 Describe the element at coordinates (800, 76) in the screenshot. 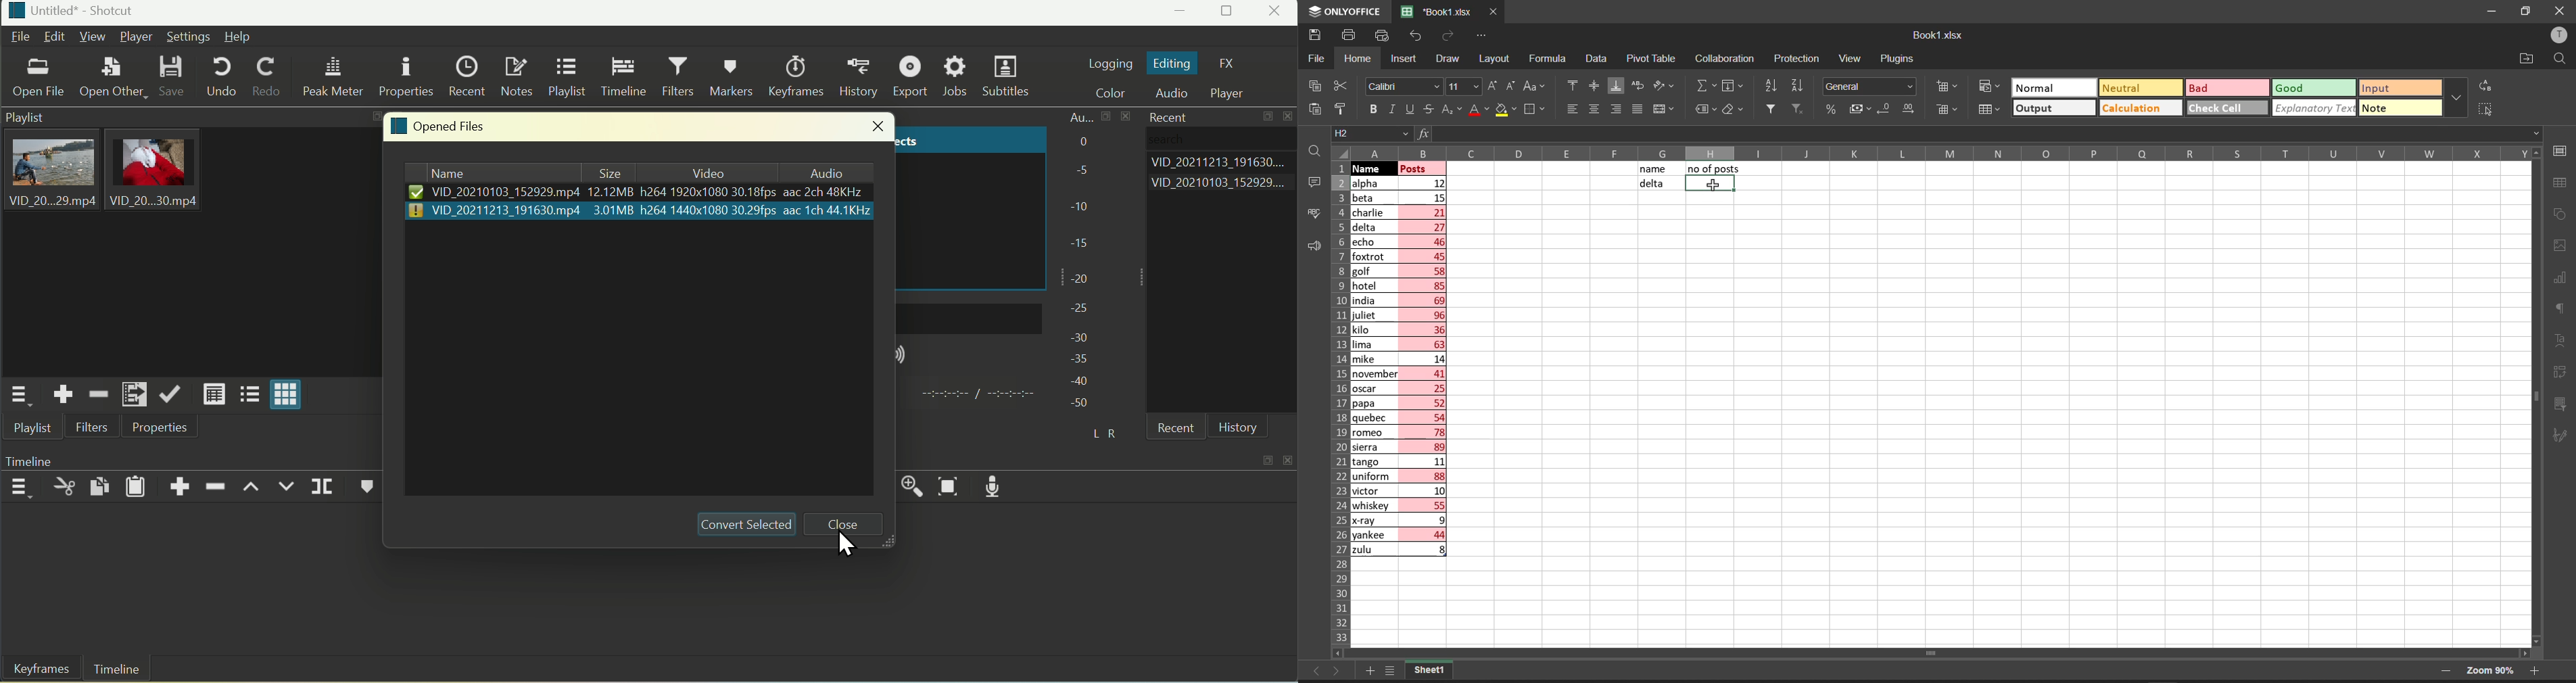

I see `Keyframes` at that location.